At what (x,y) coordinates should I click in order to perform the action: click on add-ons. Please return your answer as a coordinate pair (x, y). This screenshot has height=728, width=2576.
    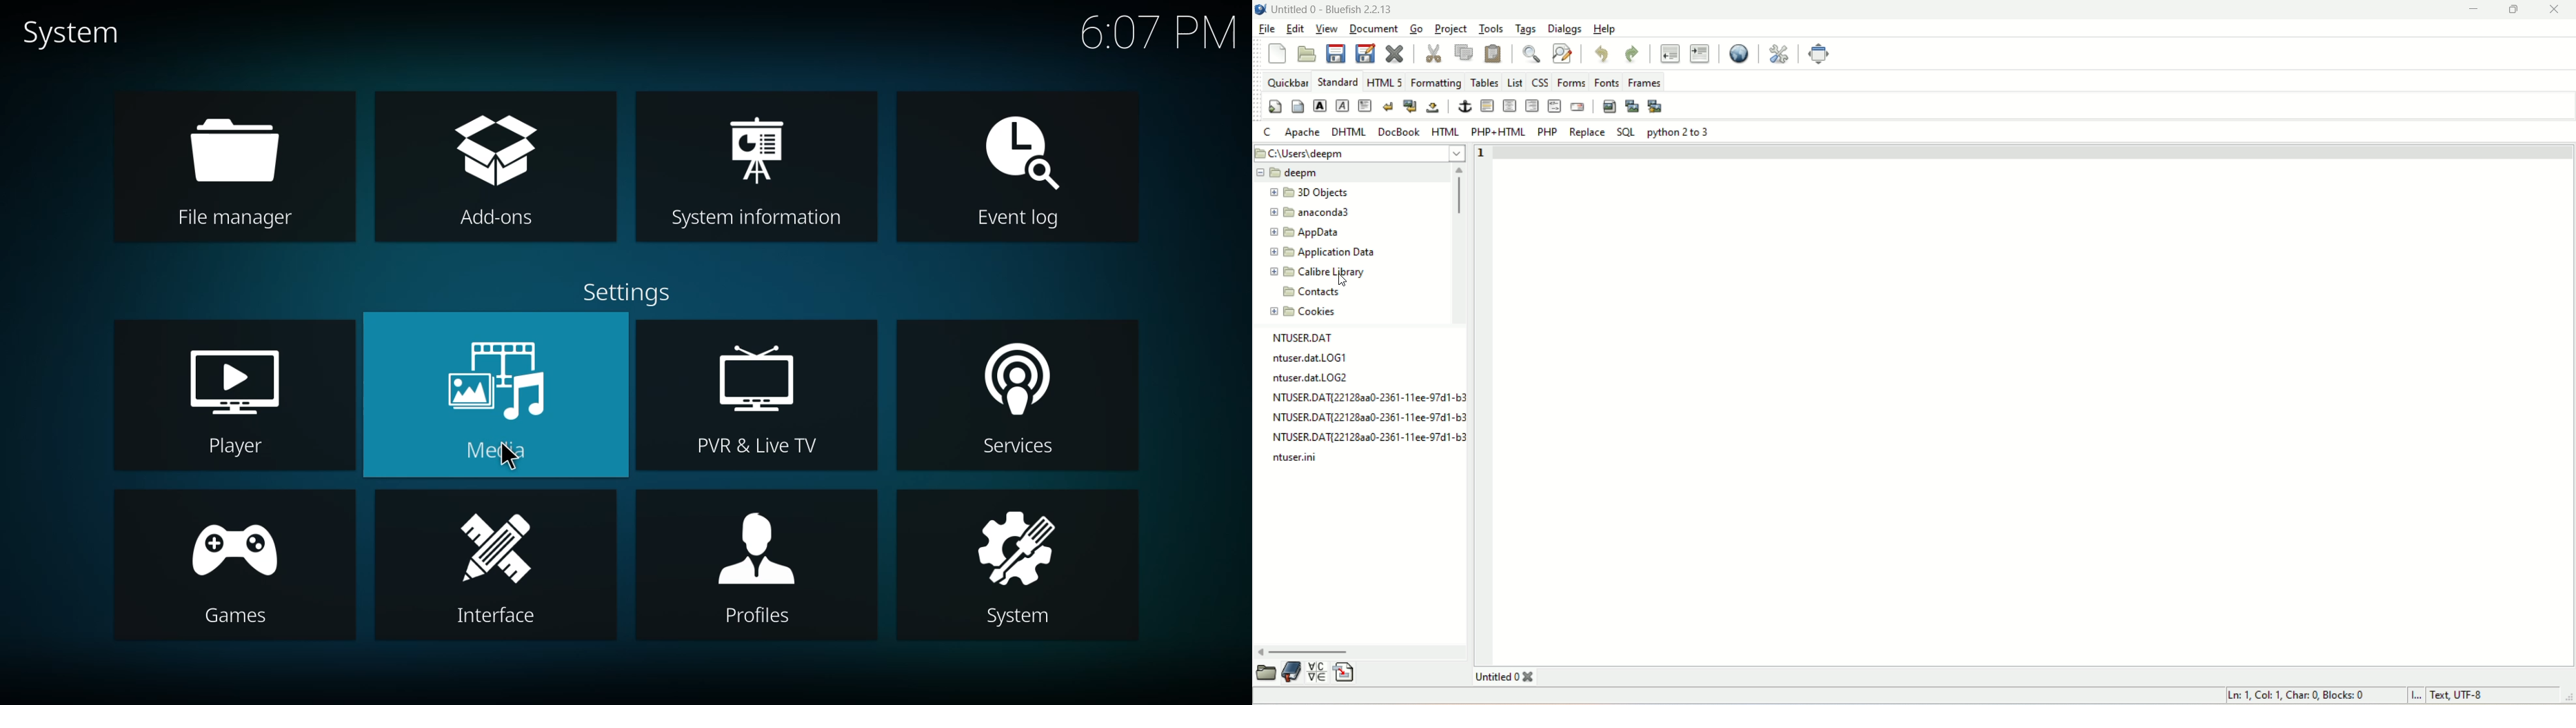
    Looking at the image, I should click on (498, 151).